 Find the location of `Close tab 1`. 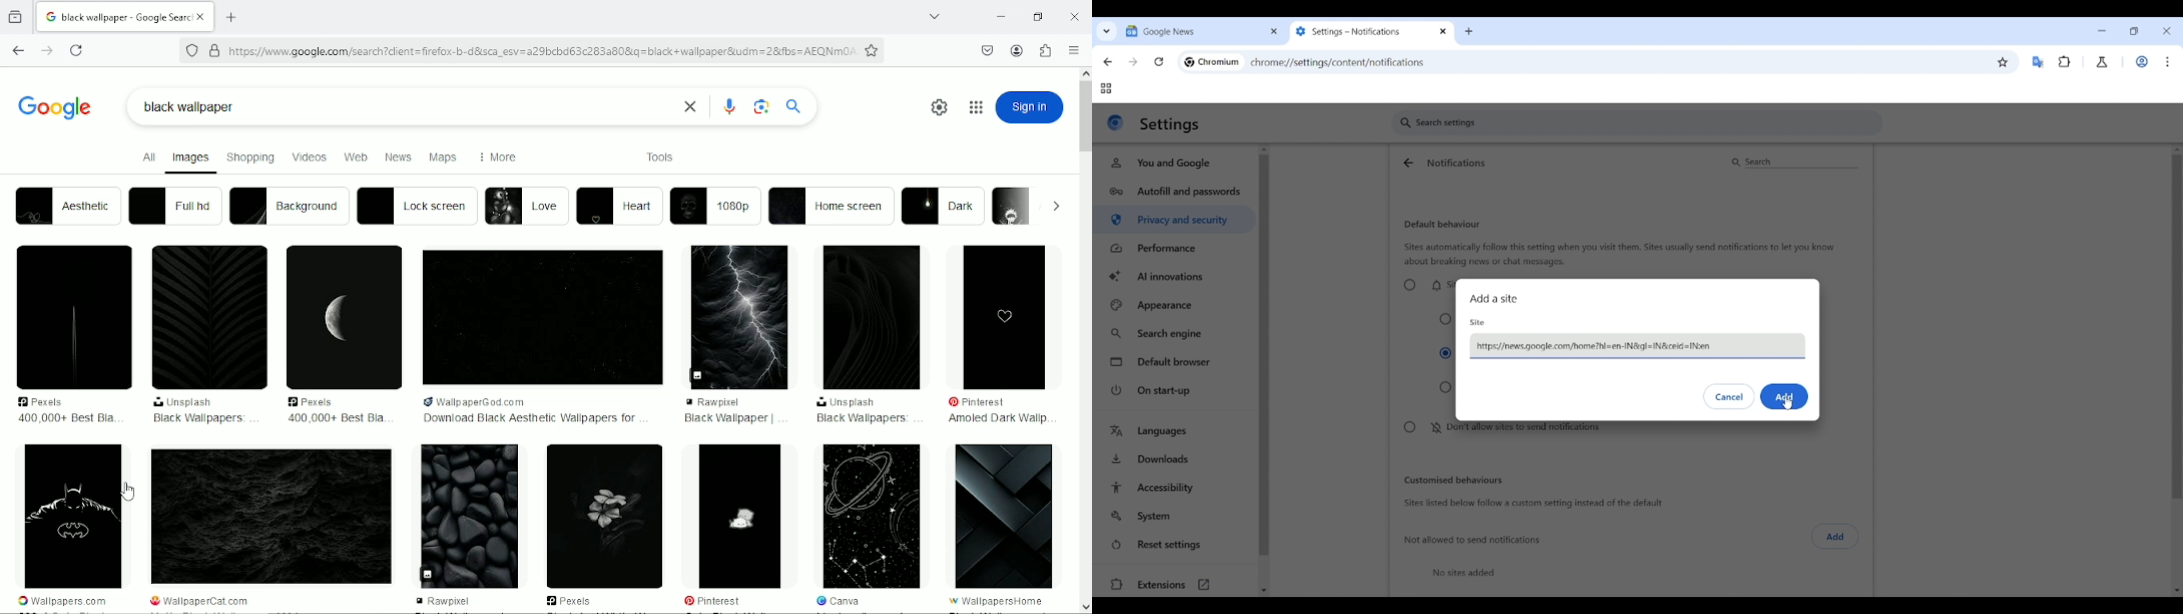

Close tab 1 is located at coordinates (1274, 31).